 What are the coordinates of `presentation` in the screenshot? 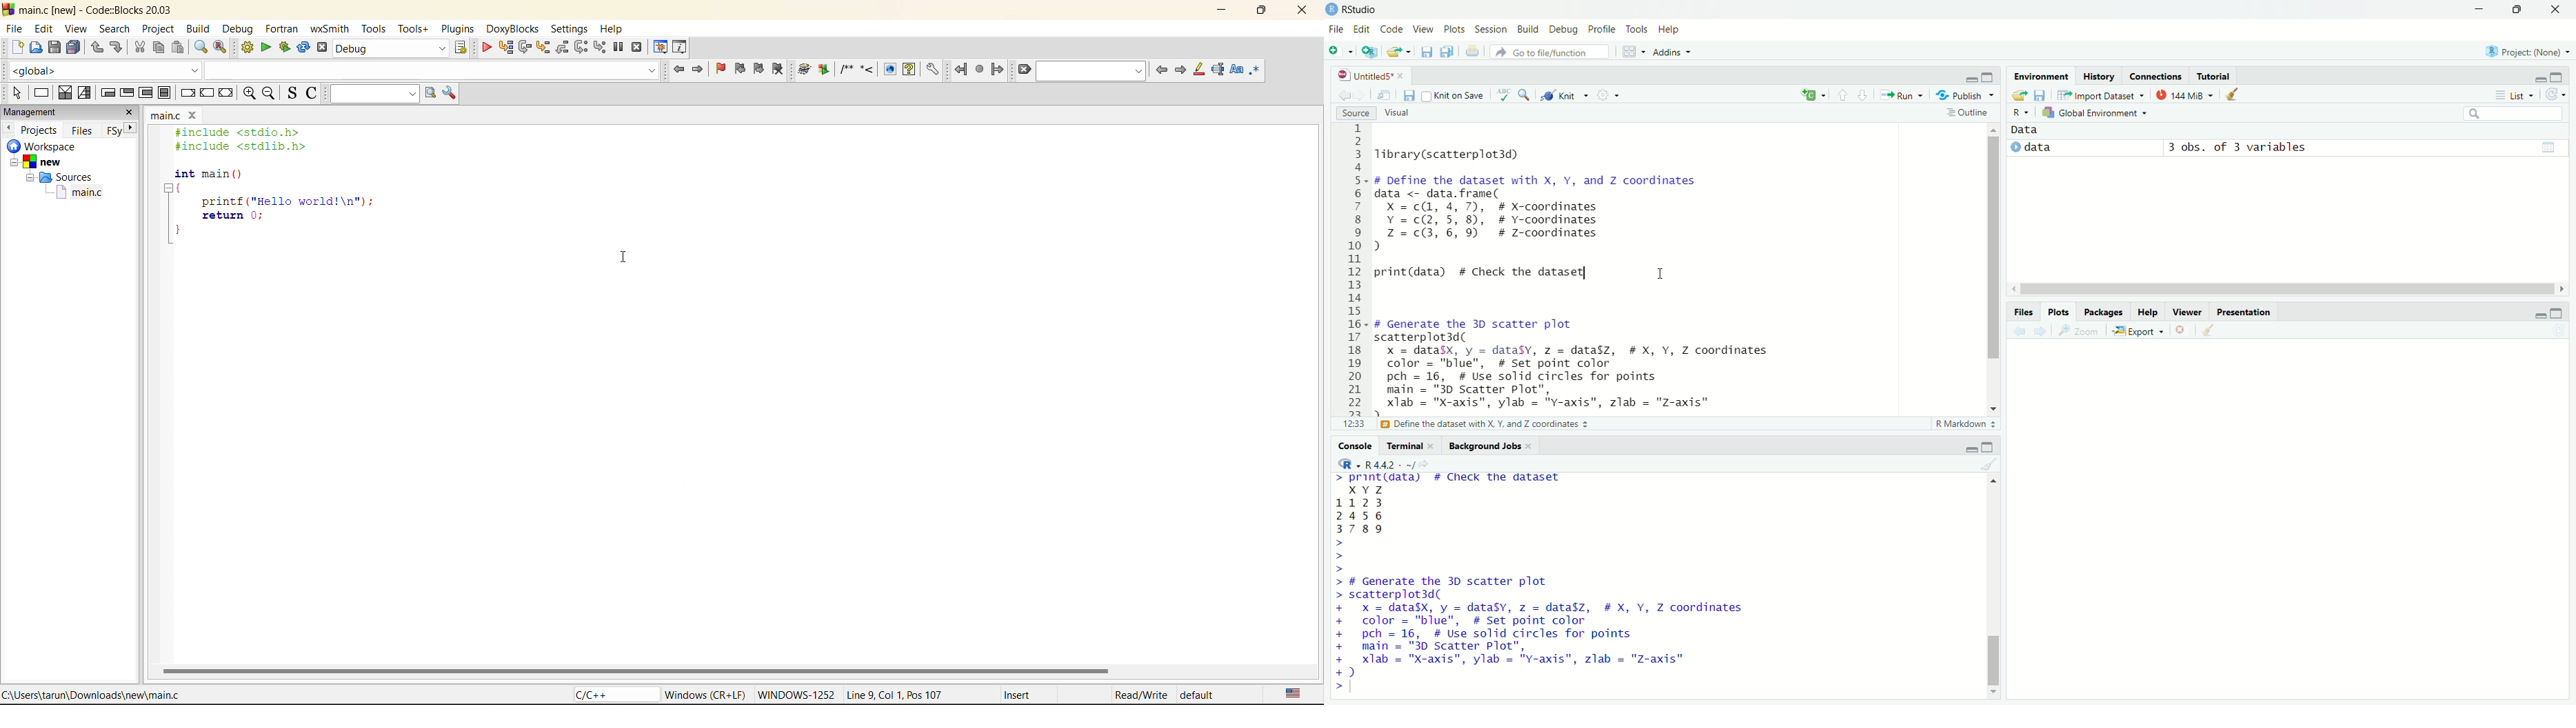 It's located at (2246, 312).